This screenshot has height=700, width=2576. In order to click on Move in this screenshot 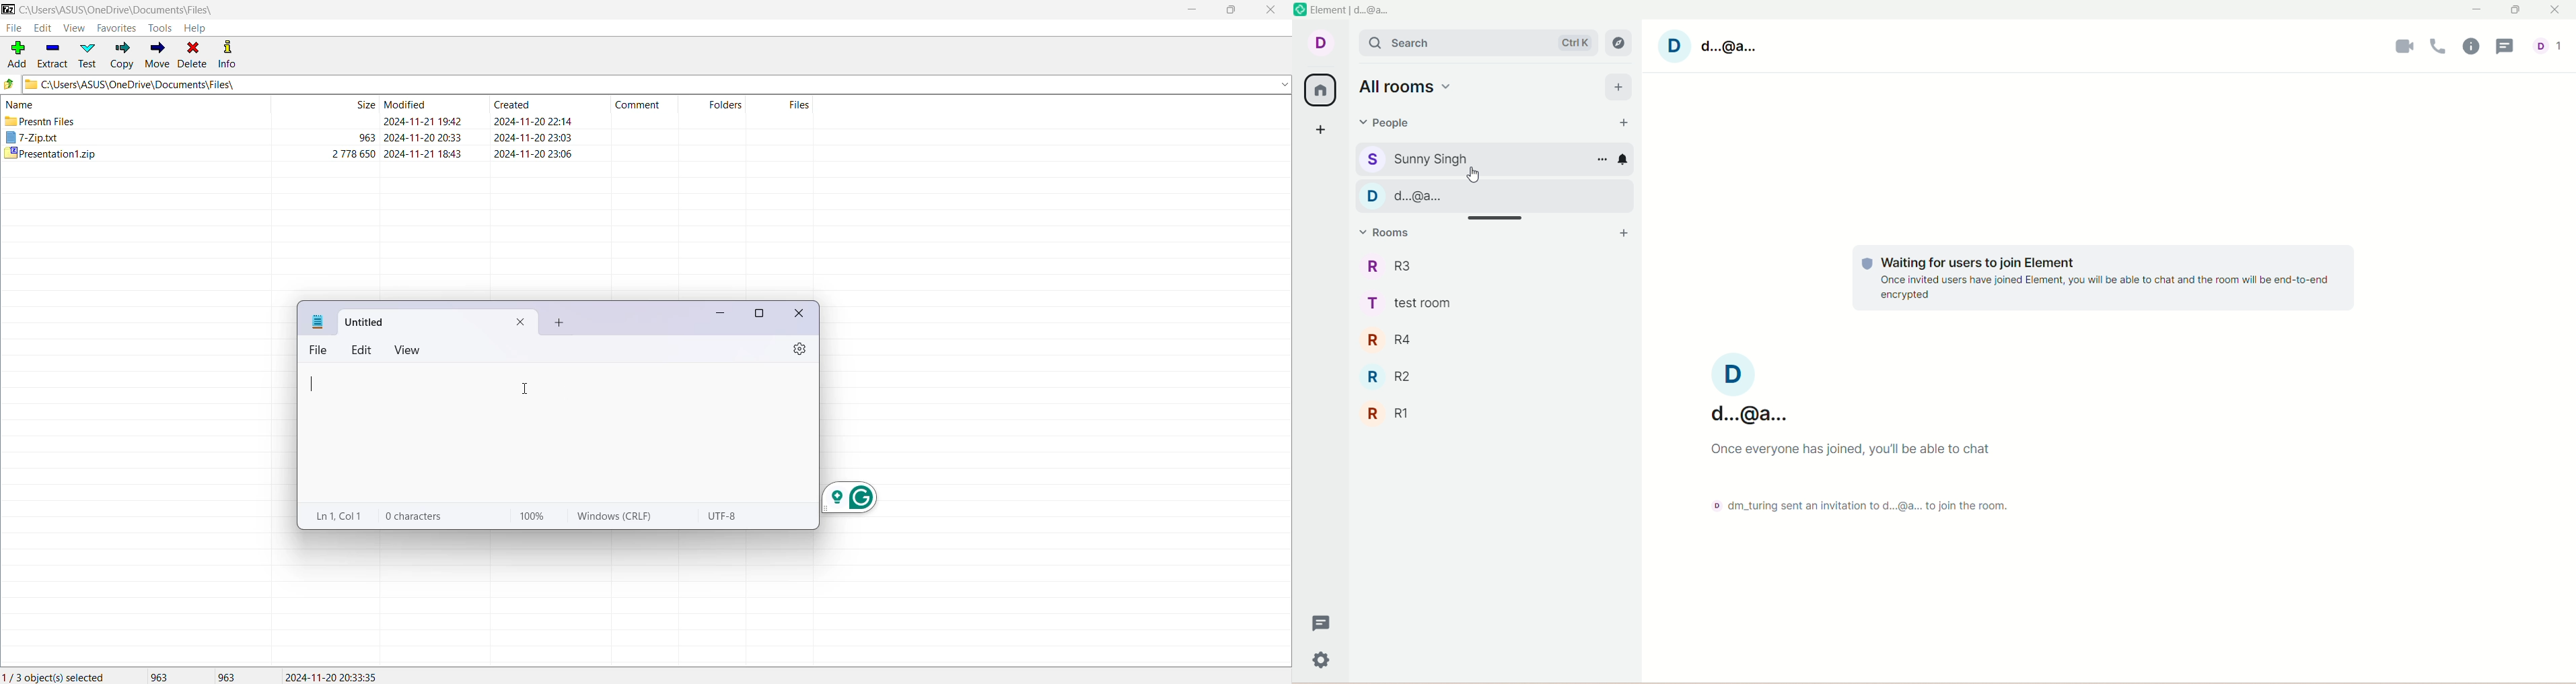, I will do `click(156, 55)`.